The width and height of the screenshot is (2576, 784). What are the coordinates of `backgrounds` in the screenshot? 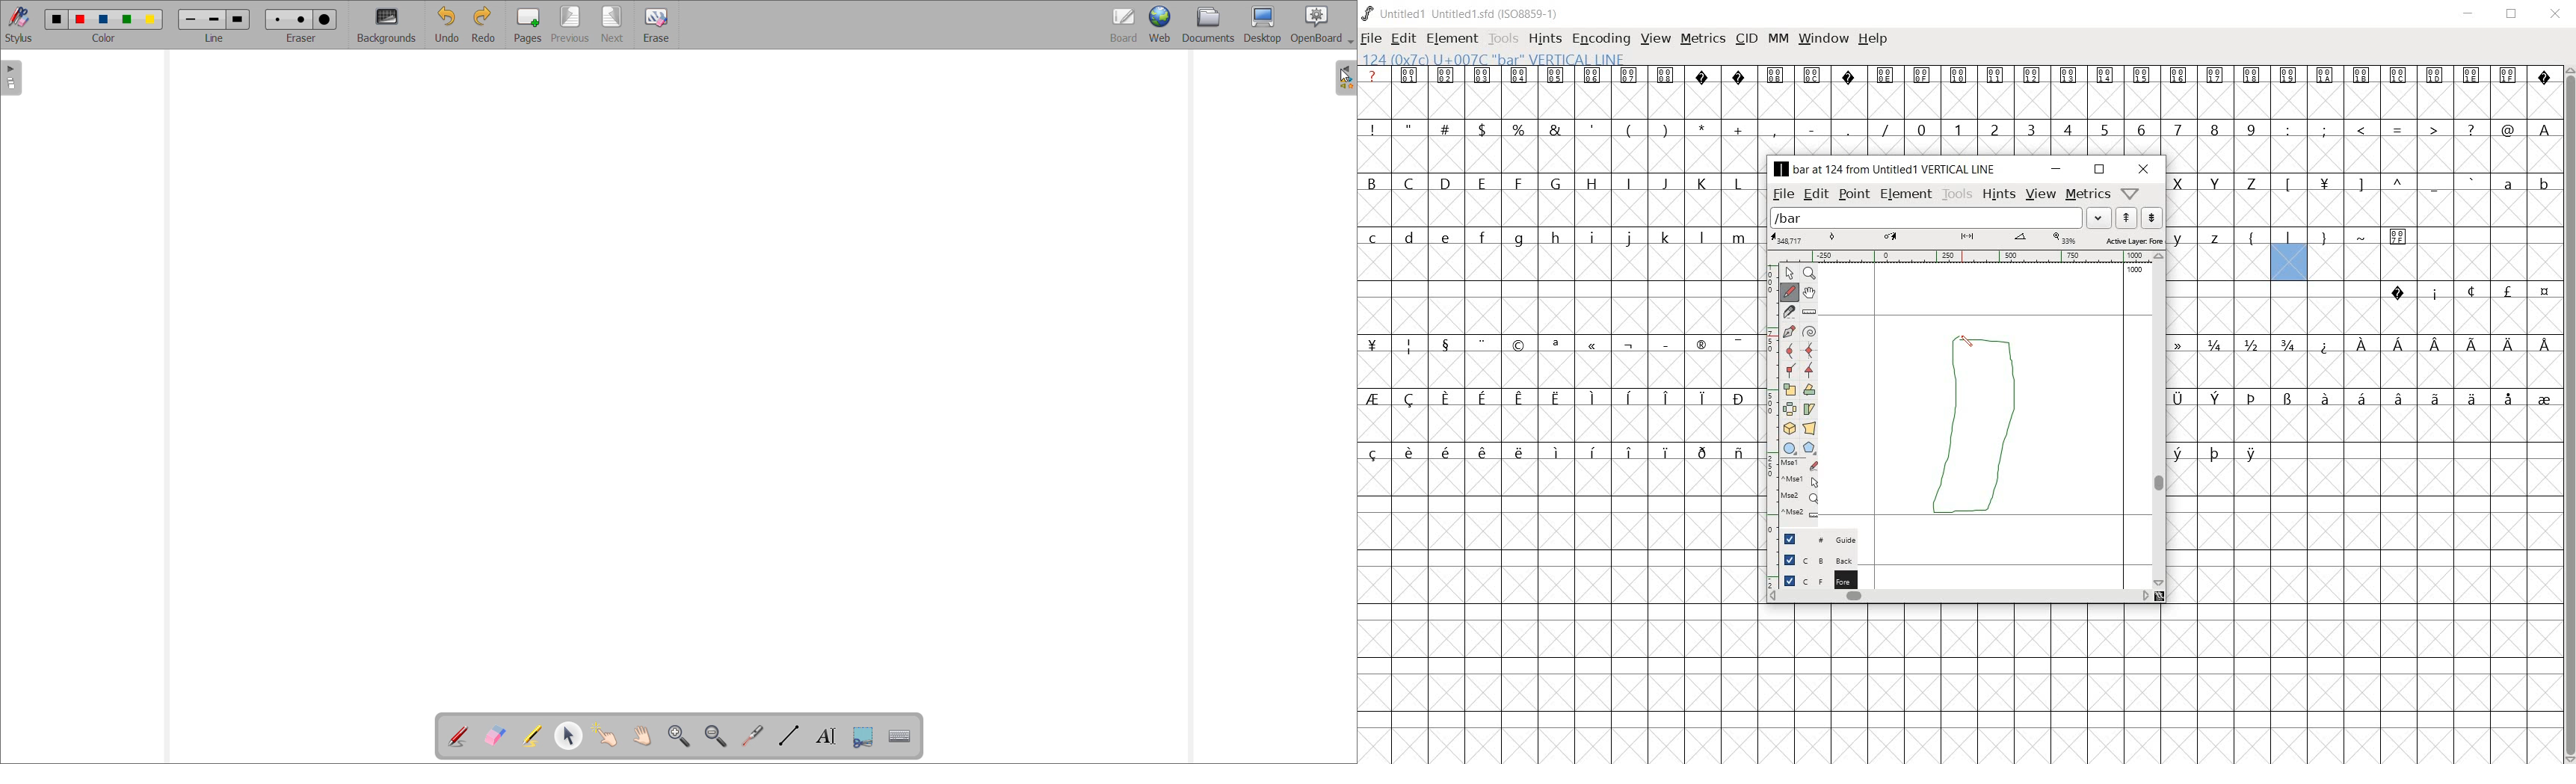 It's located at (388, 24).